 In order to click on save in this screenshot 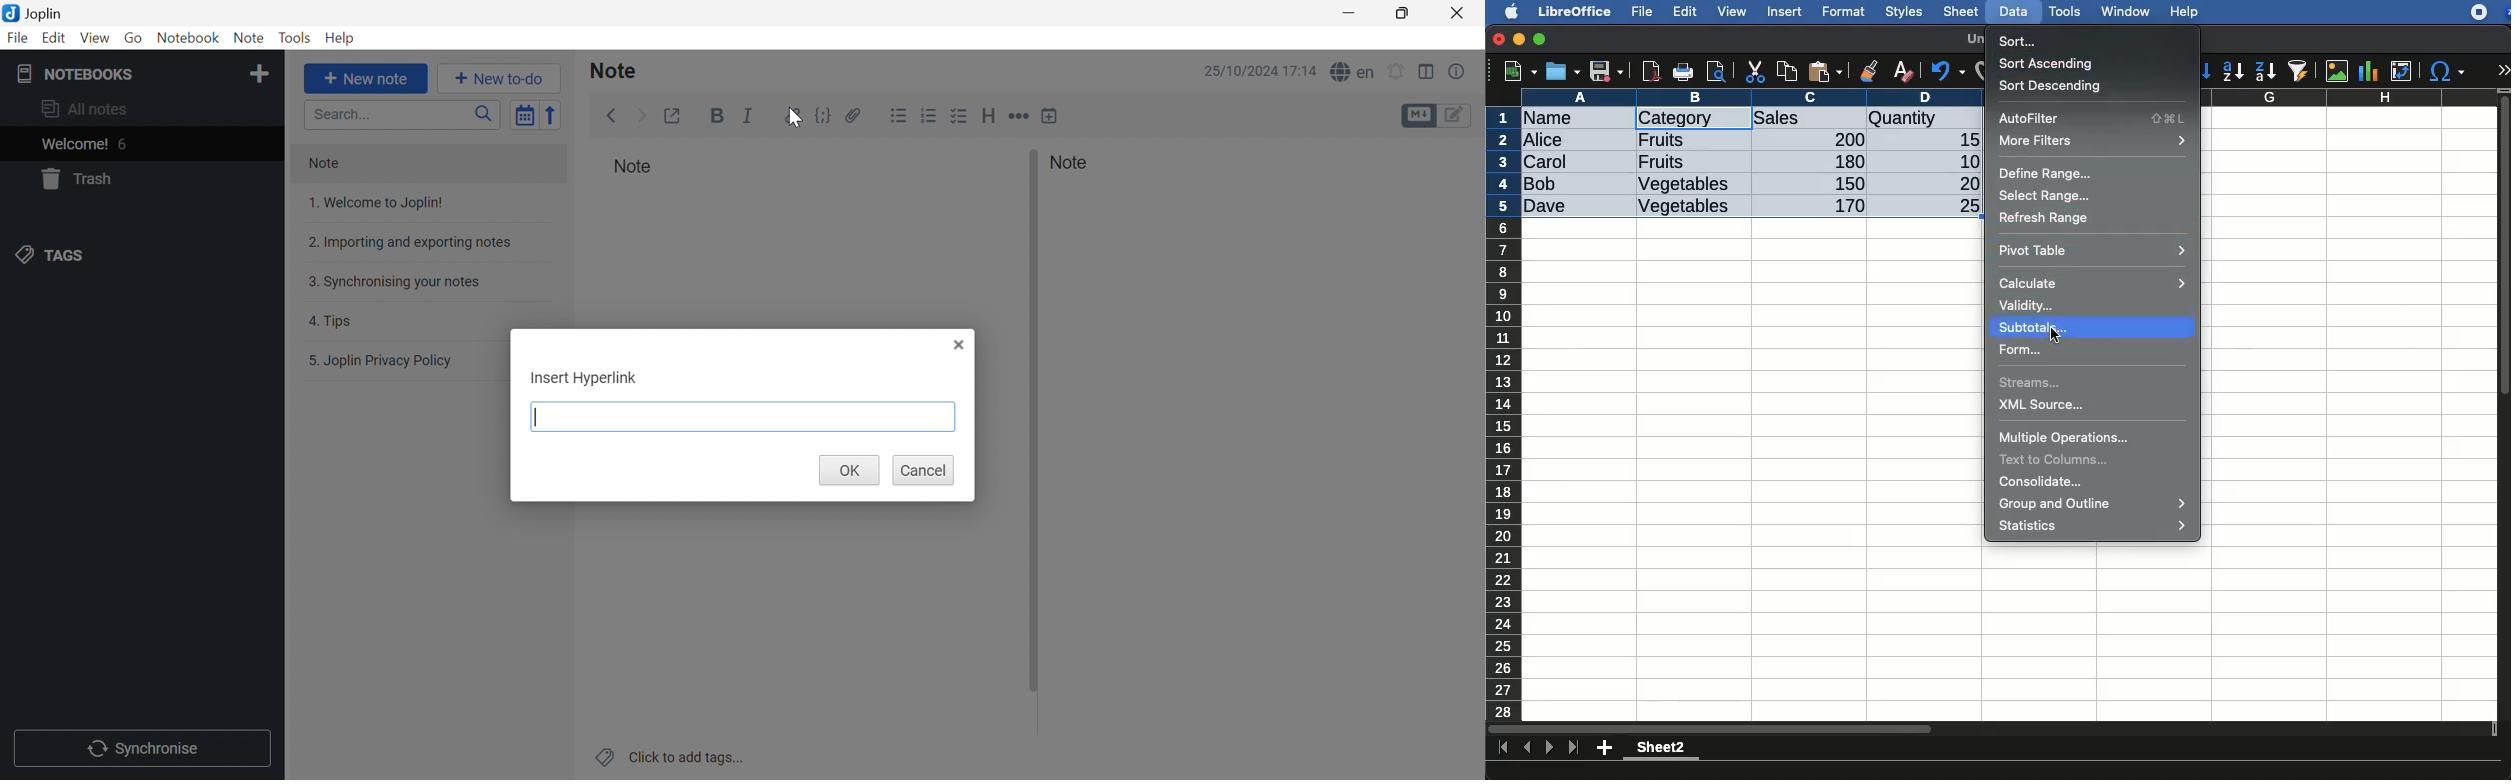, I will do `click(1564, 71)`.